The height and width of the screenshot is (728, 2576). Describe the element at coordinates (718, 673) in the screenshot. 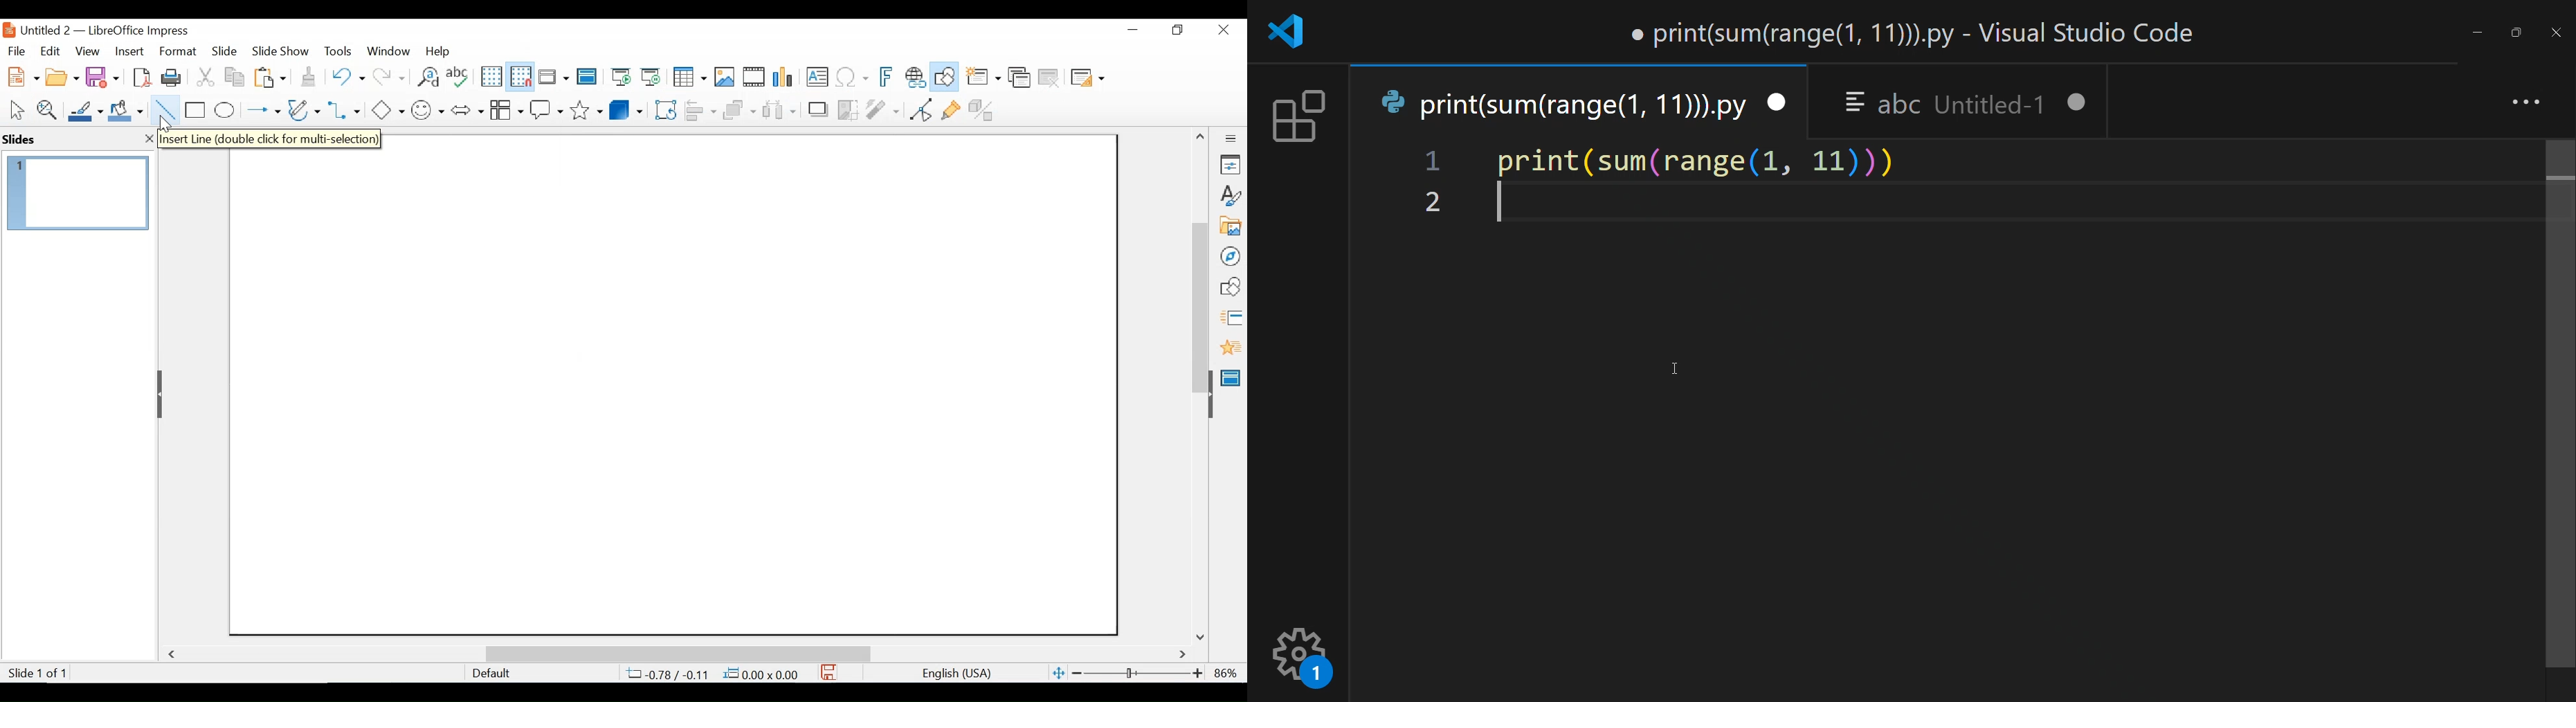

I see `4.47/3.02   0.00x0.00` at that location.